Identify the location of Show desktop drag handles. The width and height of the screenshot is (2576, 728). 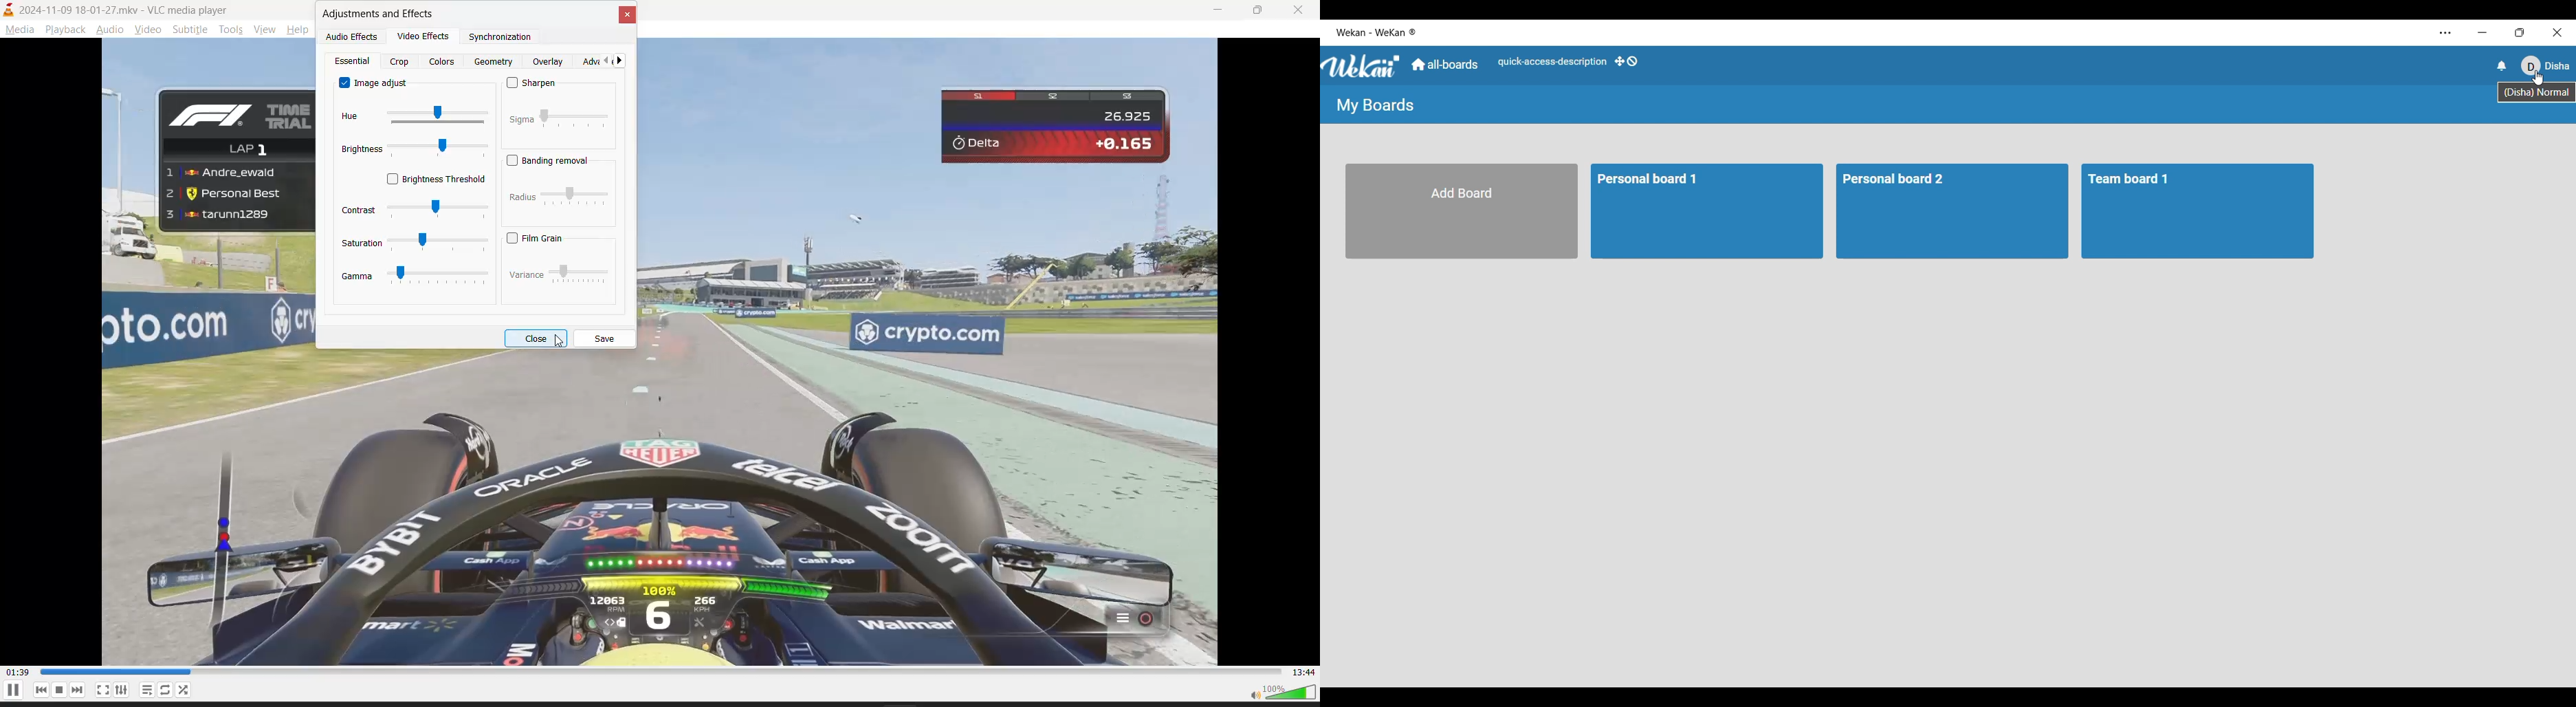
(1626, 62).